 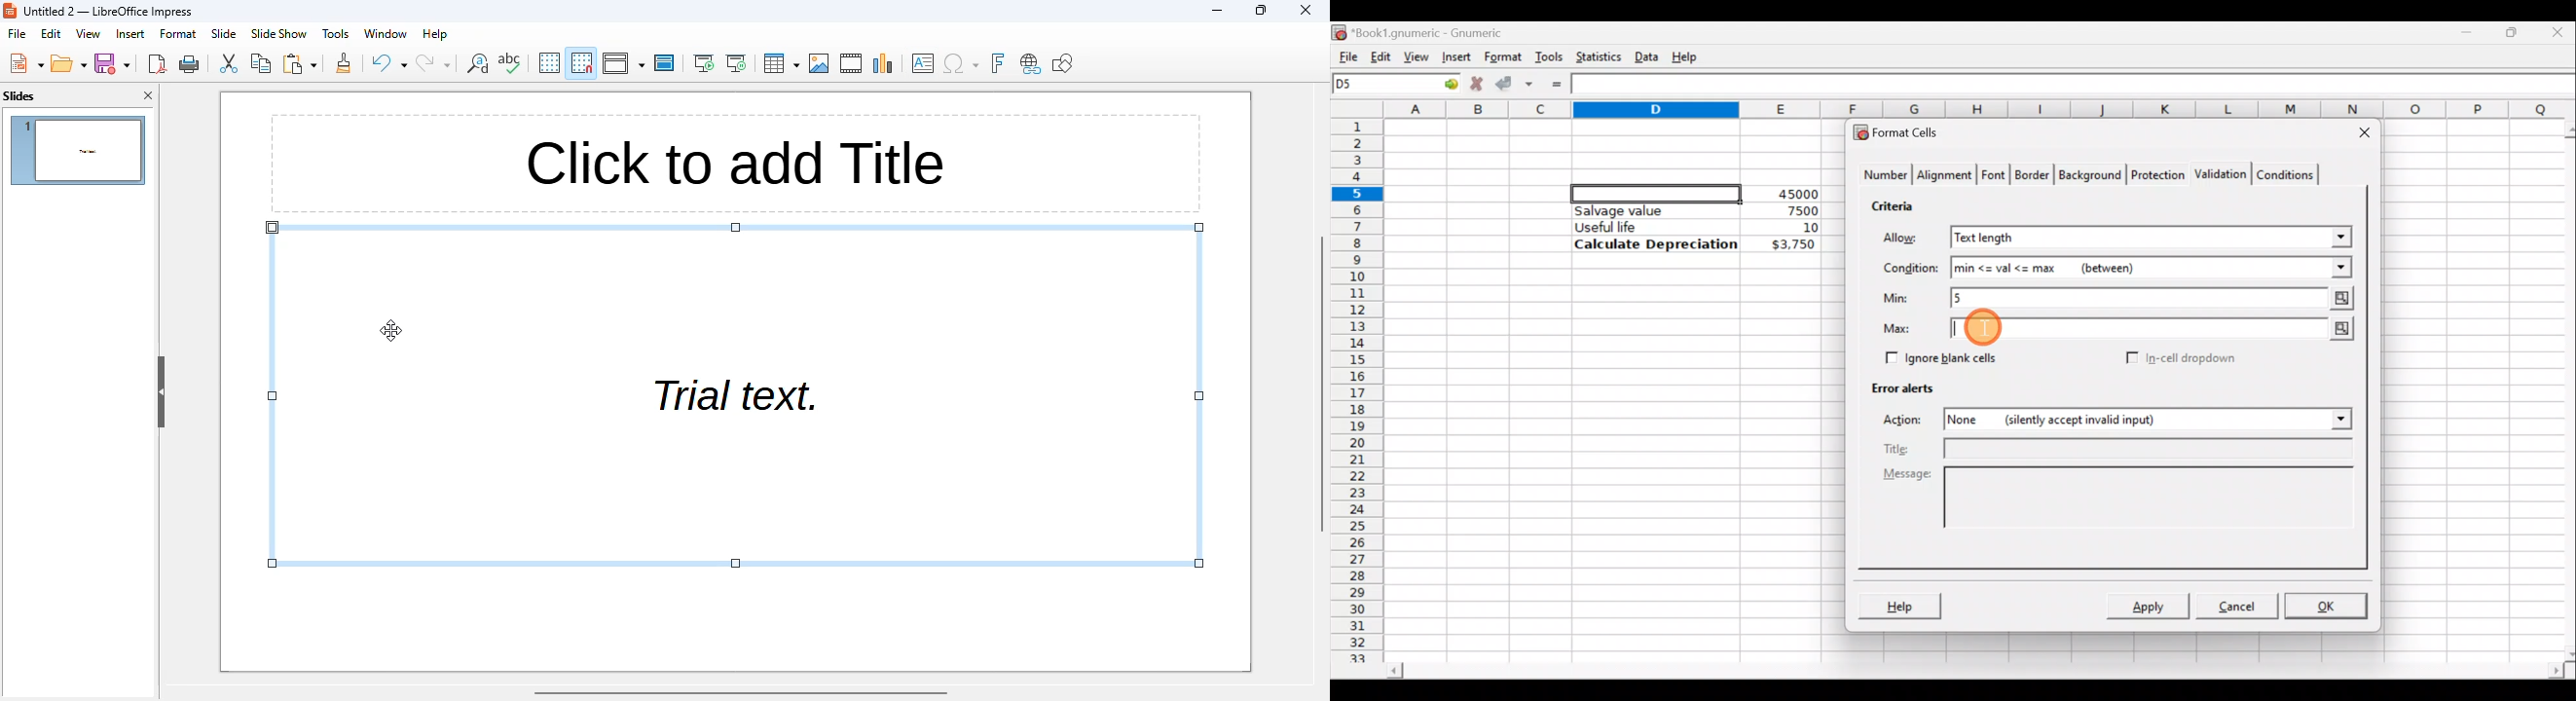 I want to click on Data, so click(x=1646, y=54).